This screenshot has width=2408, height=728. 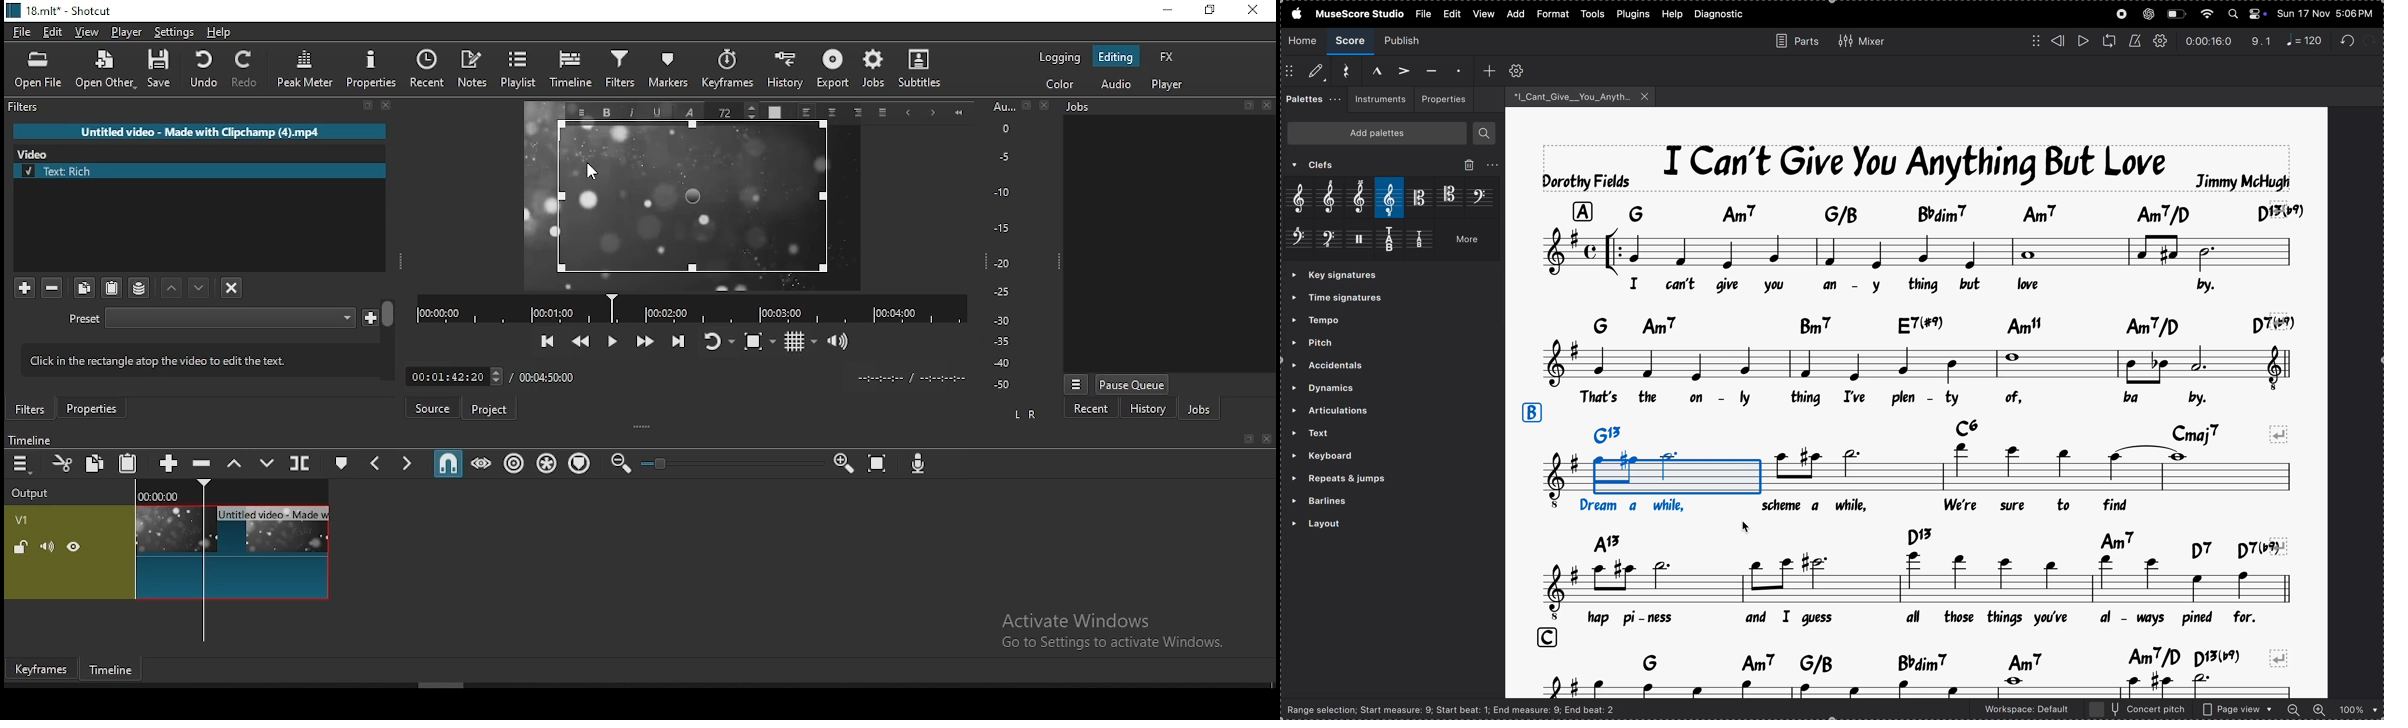 What do you see at coordinates (113, 671) in the screenshot?
I see `timeline` at bounding box center [113, 671].